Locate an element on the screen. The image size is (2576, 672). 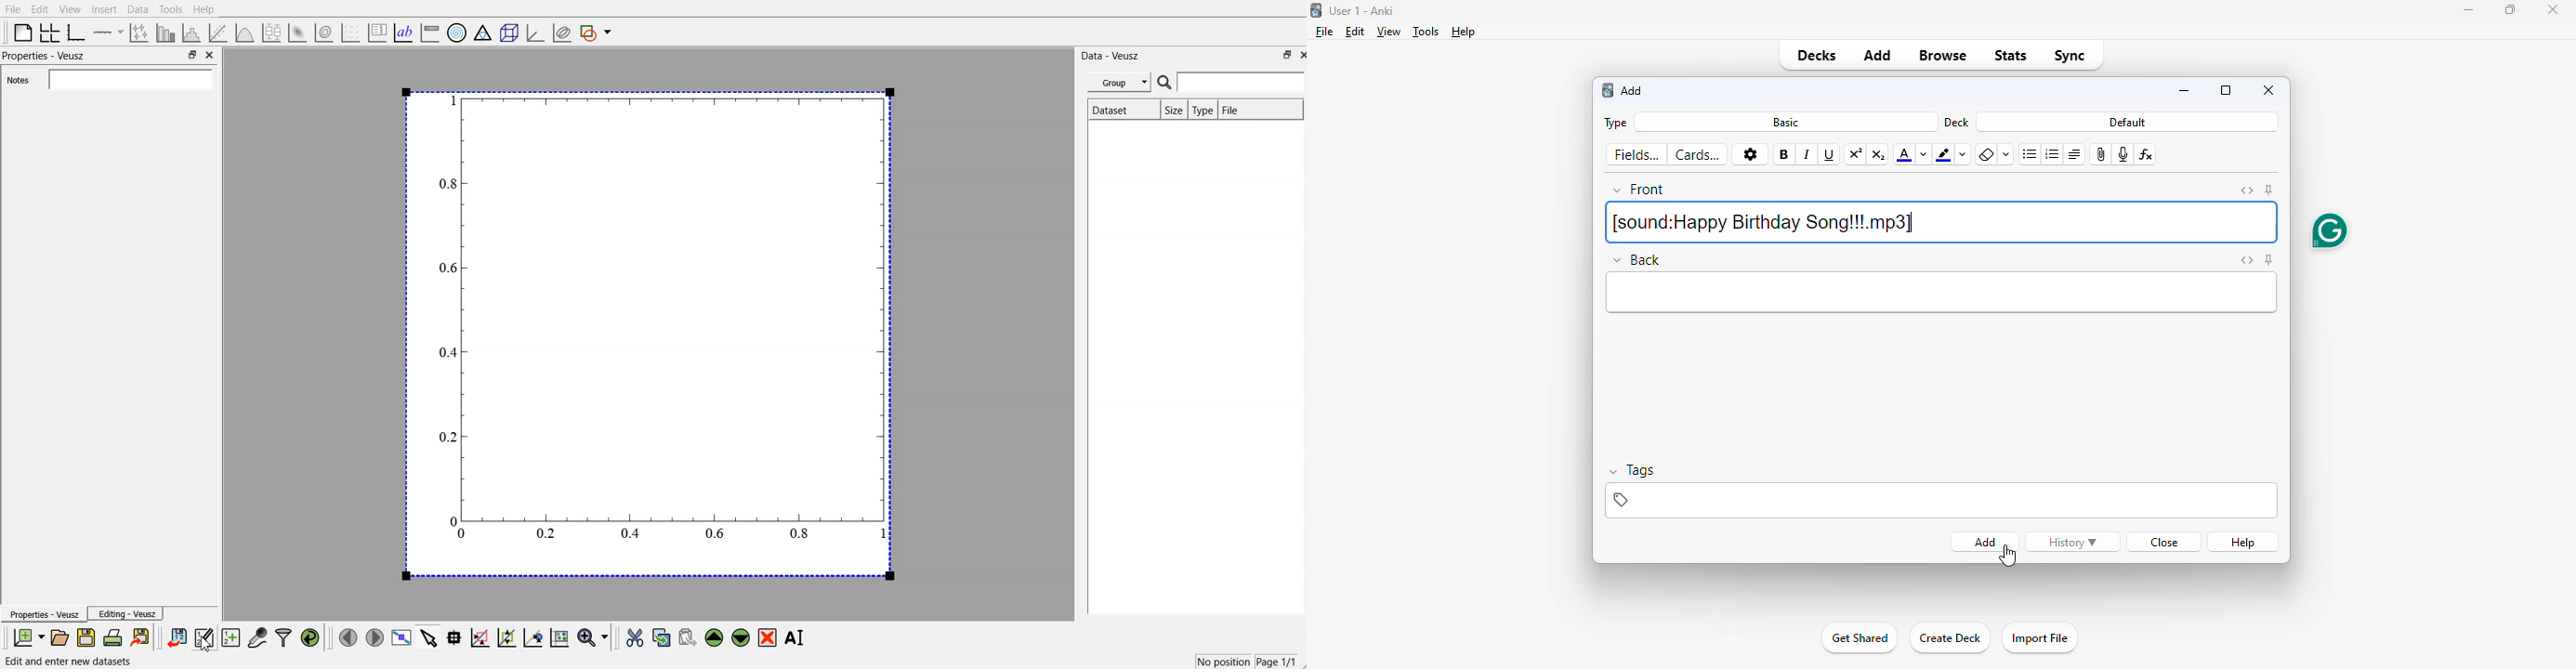
capture remote data is located at coordinates (257, 638).